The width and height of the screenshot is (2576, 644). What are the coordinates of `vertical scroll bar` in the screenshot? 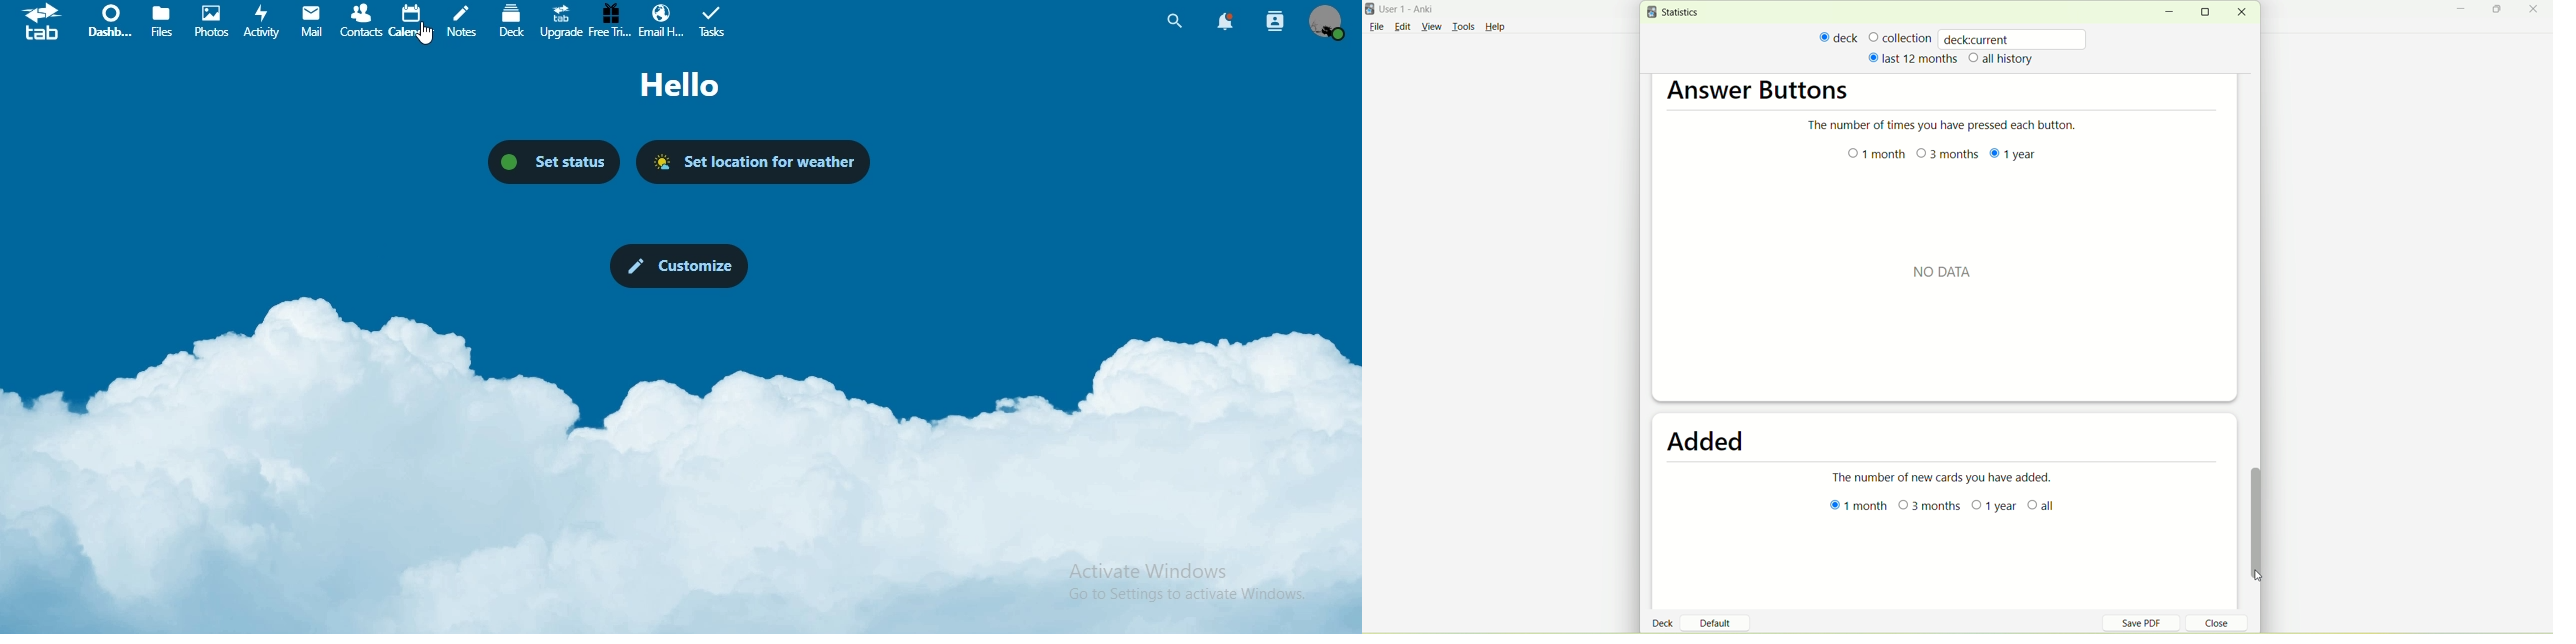 It's located at (2260, 517).